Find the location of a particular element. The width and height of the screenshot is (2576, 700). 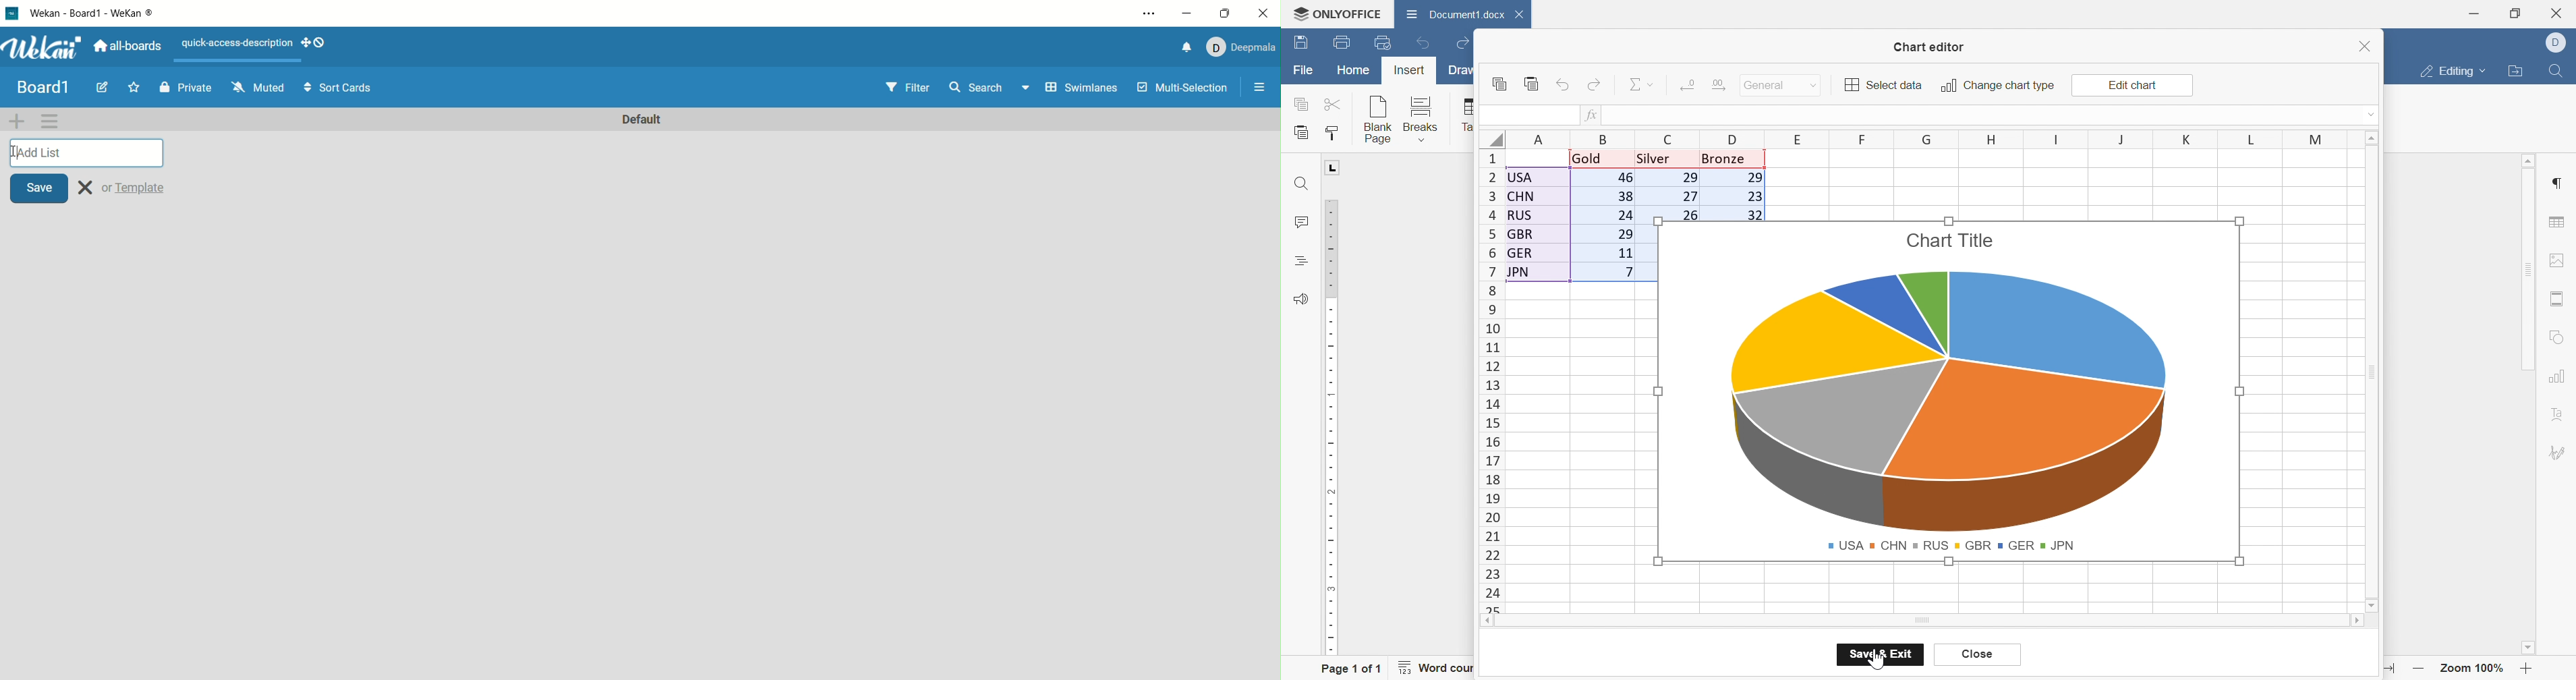

Scroll bar is located at coordinates (2376, 372).